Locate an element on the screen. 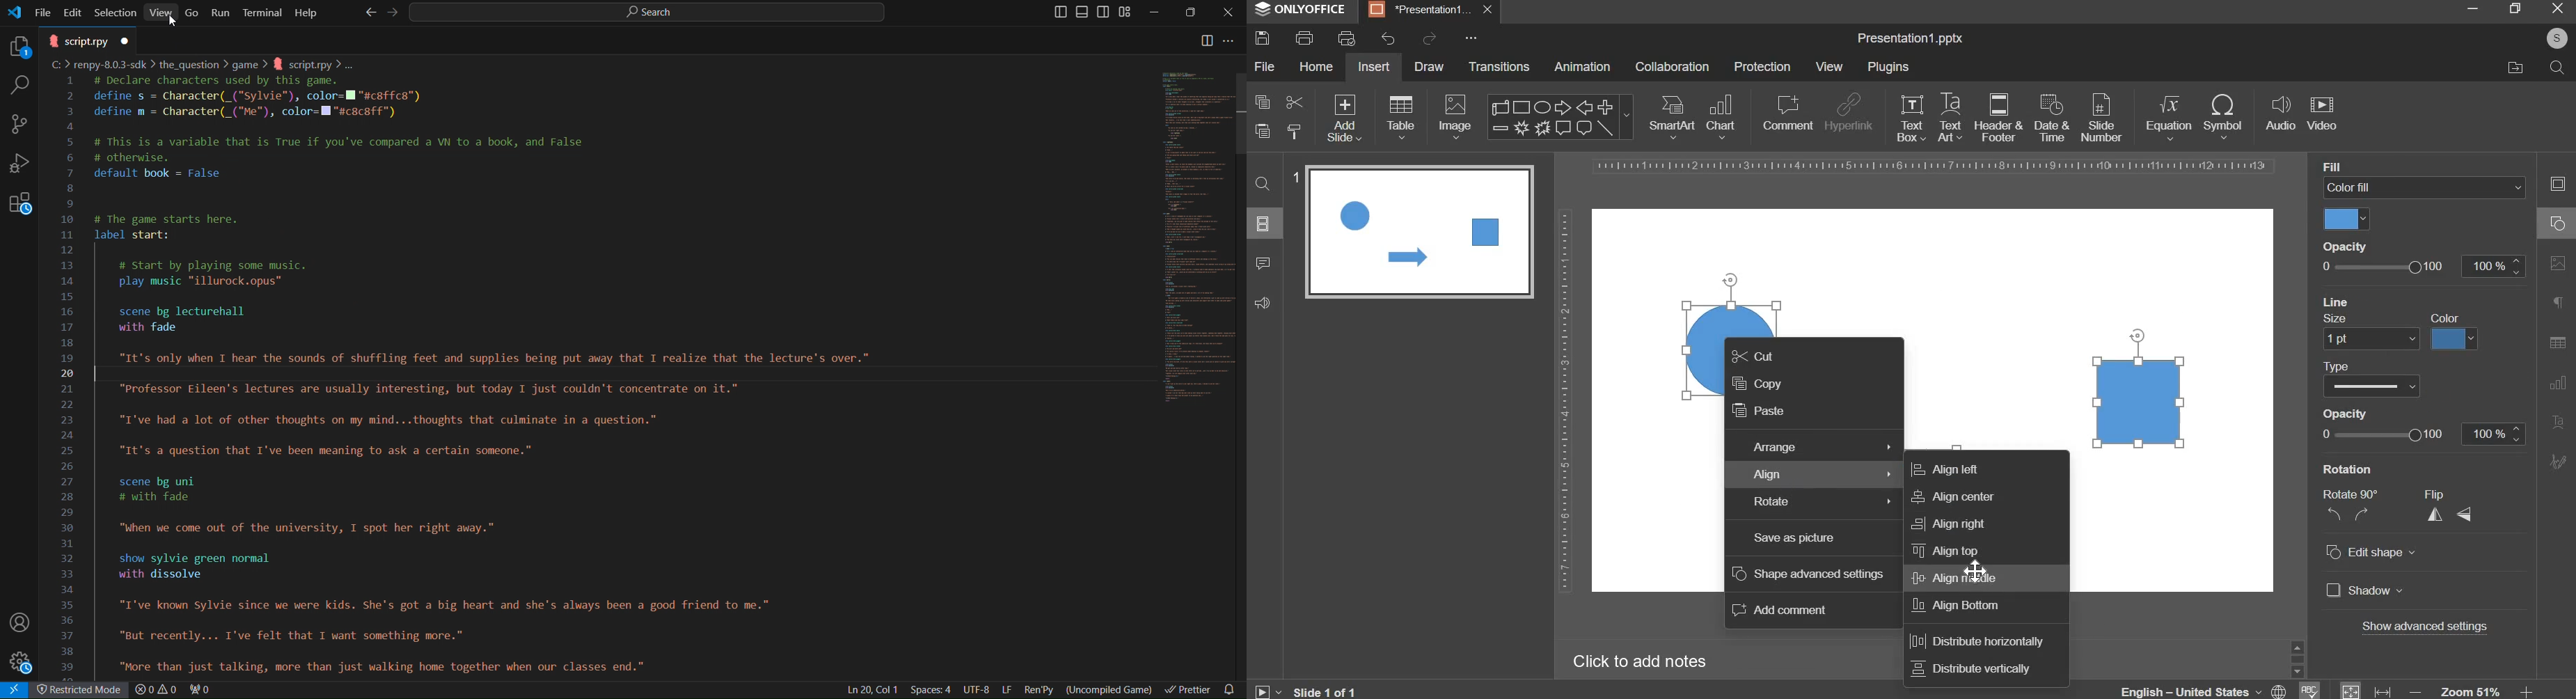 The height and width of the screenshot is (700, 2576). file location is located at coordinates (2515, 68).